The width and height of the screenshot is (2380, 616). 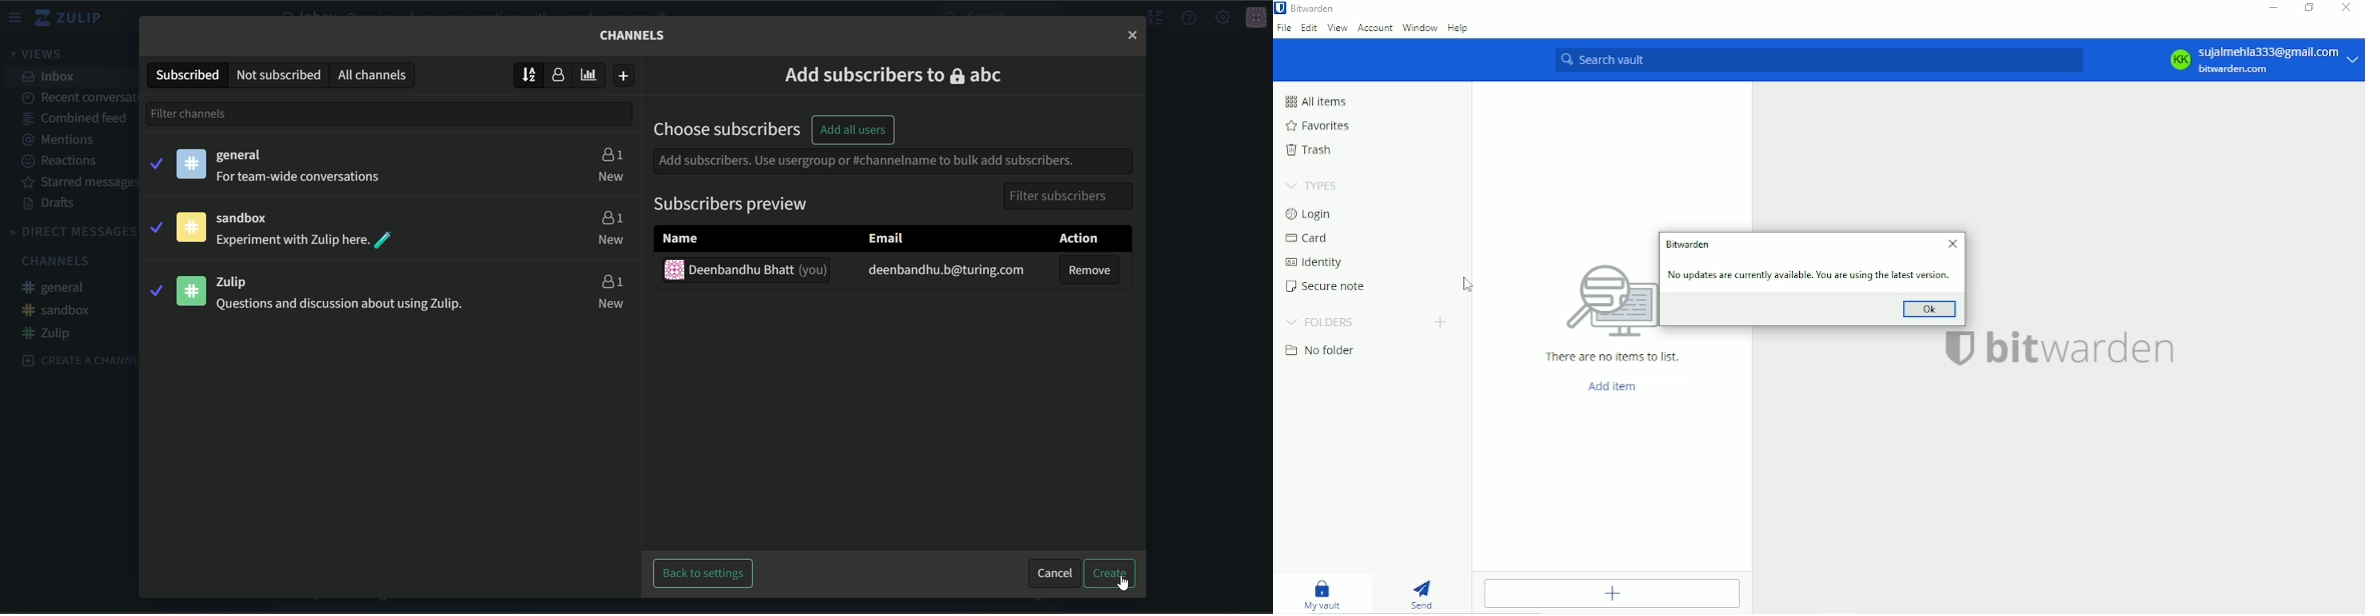 What do you see at coordinates (611, 176) in the screenshot?
I see `new` at bounding box center [611, 176].